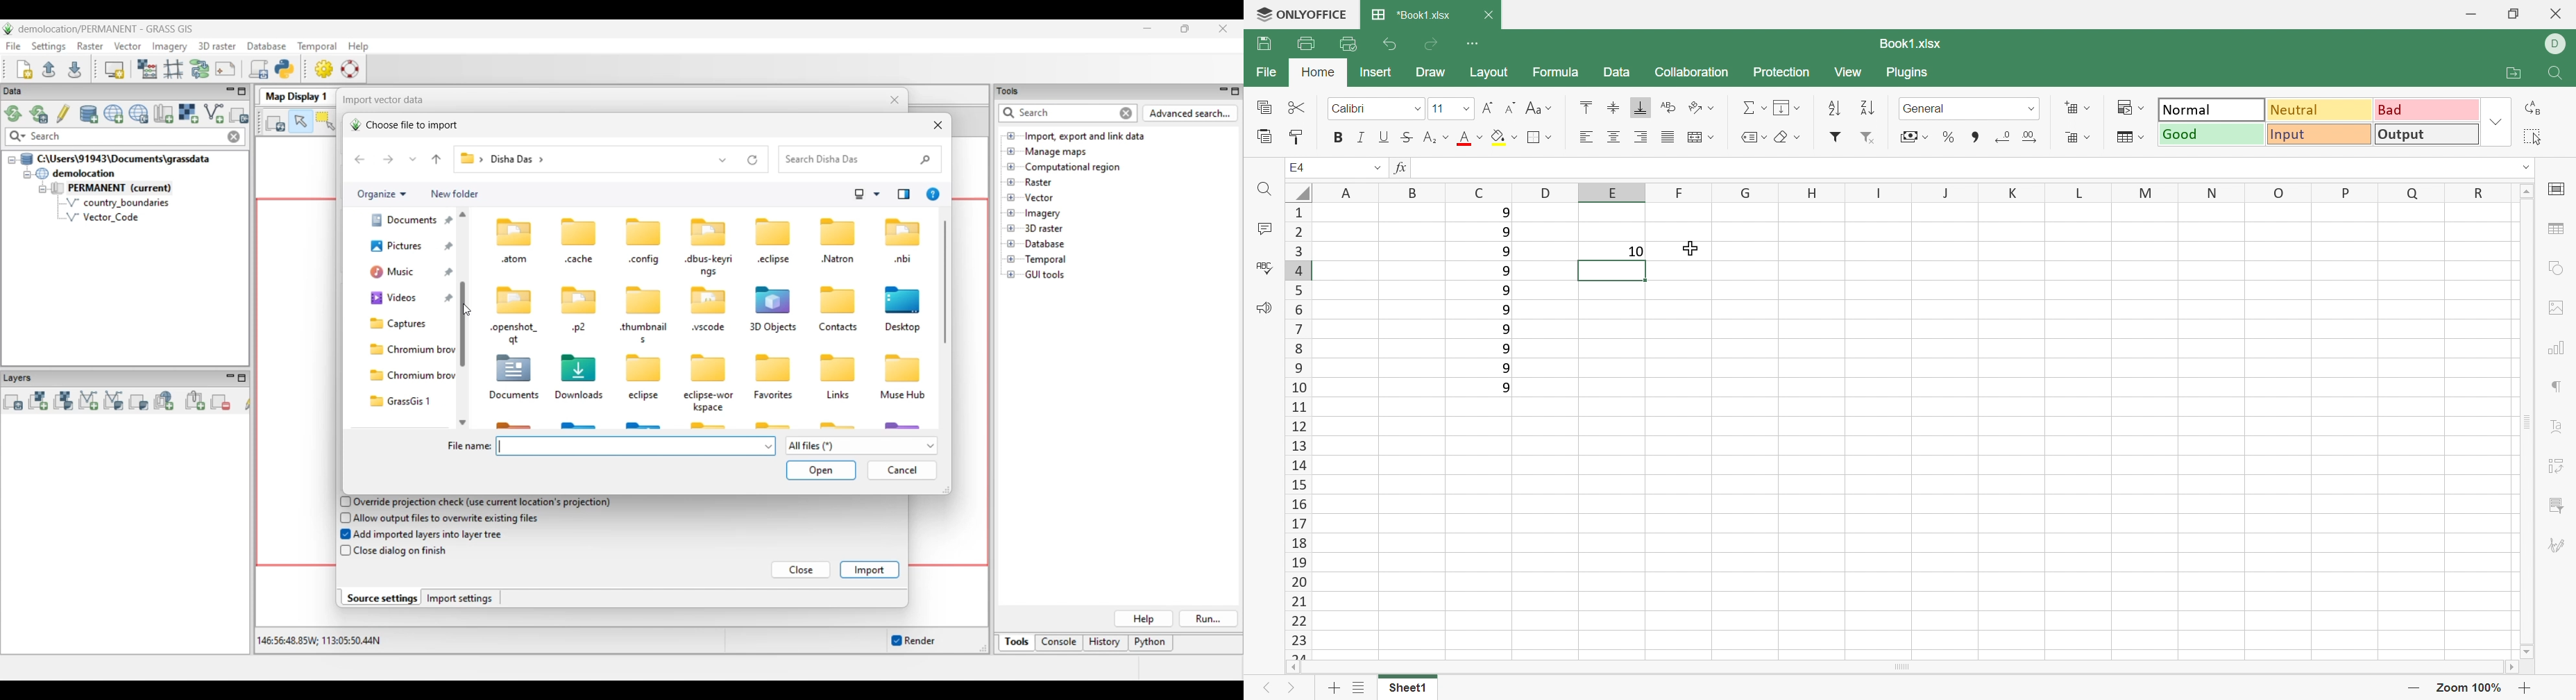  What do you see at coordinates (1702, 137) in the screenshot?
I see `Merge and center` at bounding box center [1702, 137].